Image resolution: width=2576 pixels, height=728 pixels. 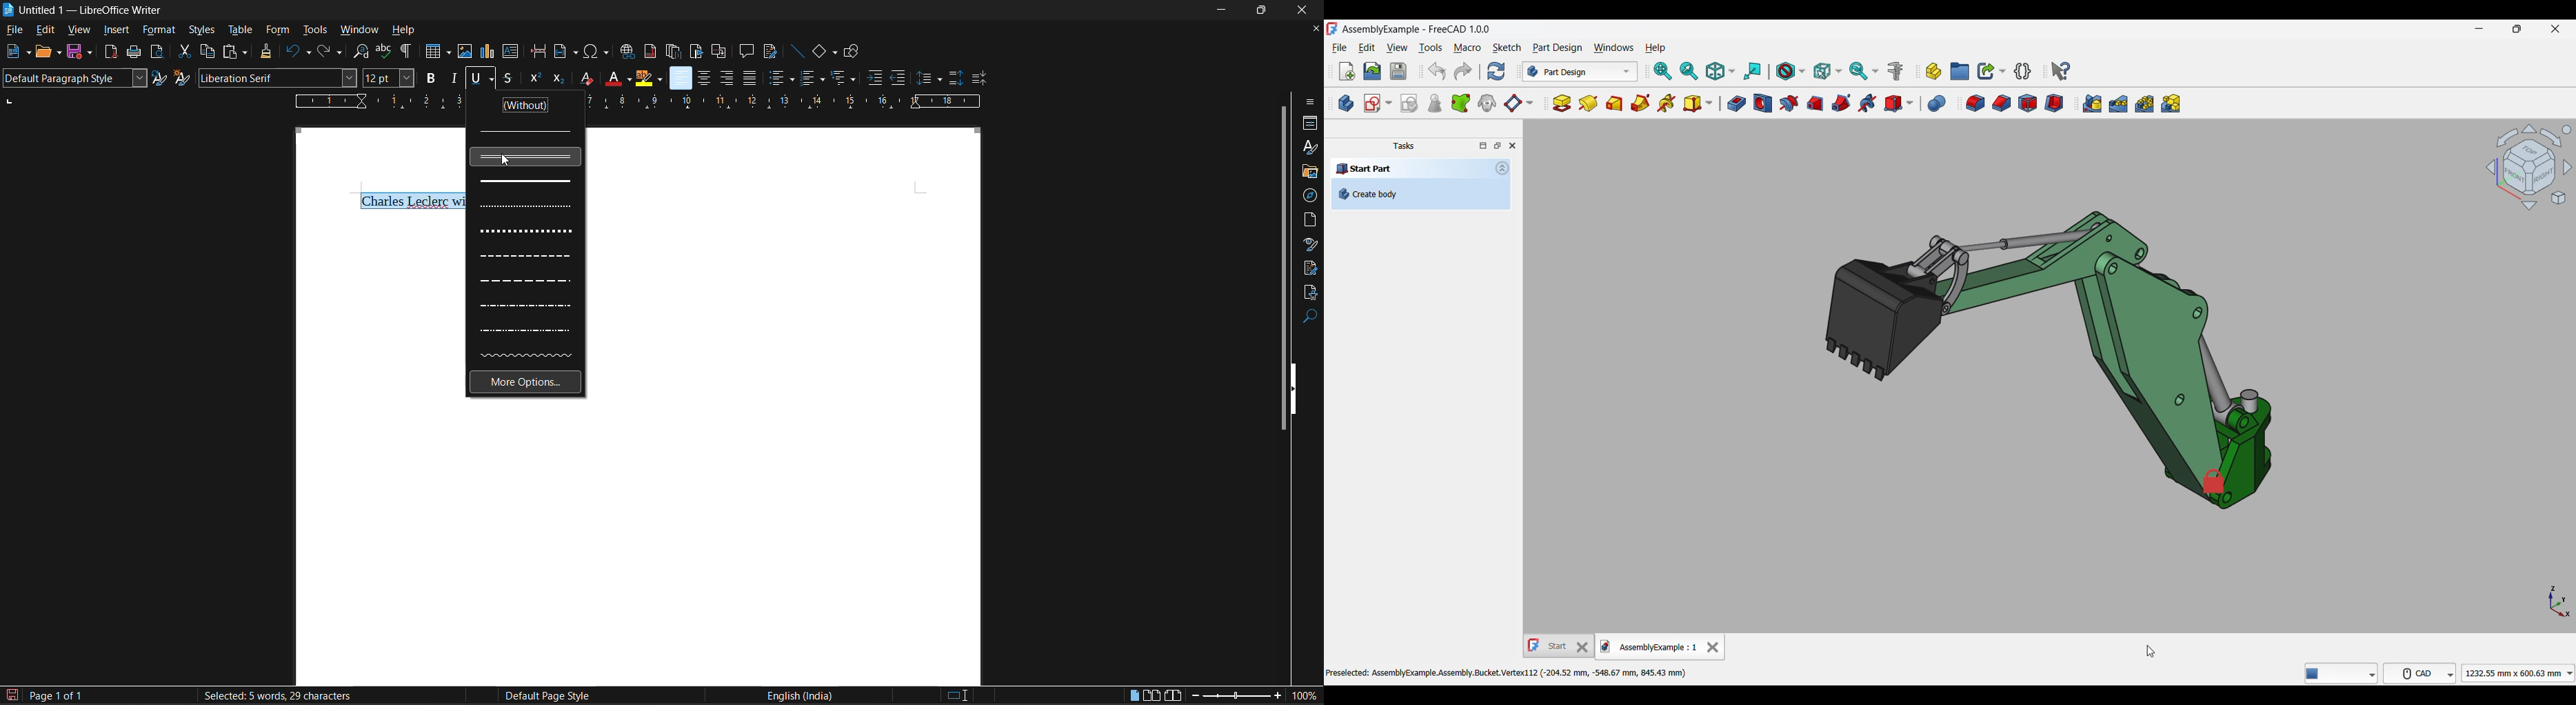 I want to click on insert chart, so click(x=487, y=52).